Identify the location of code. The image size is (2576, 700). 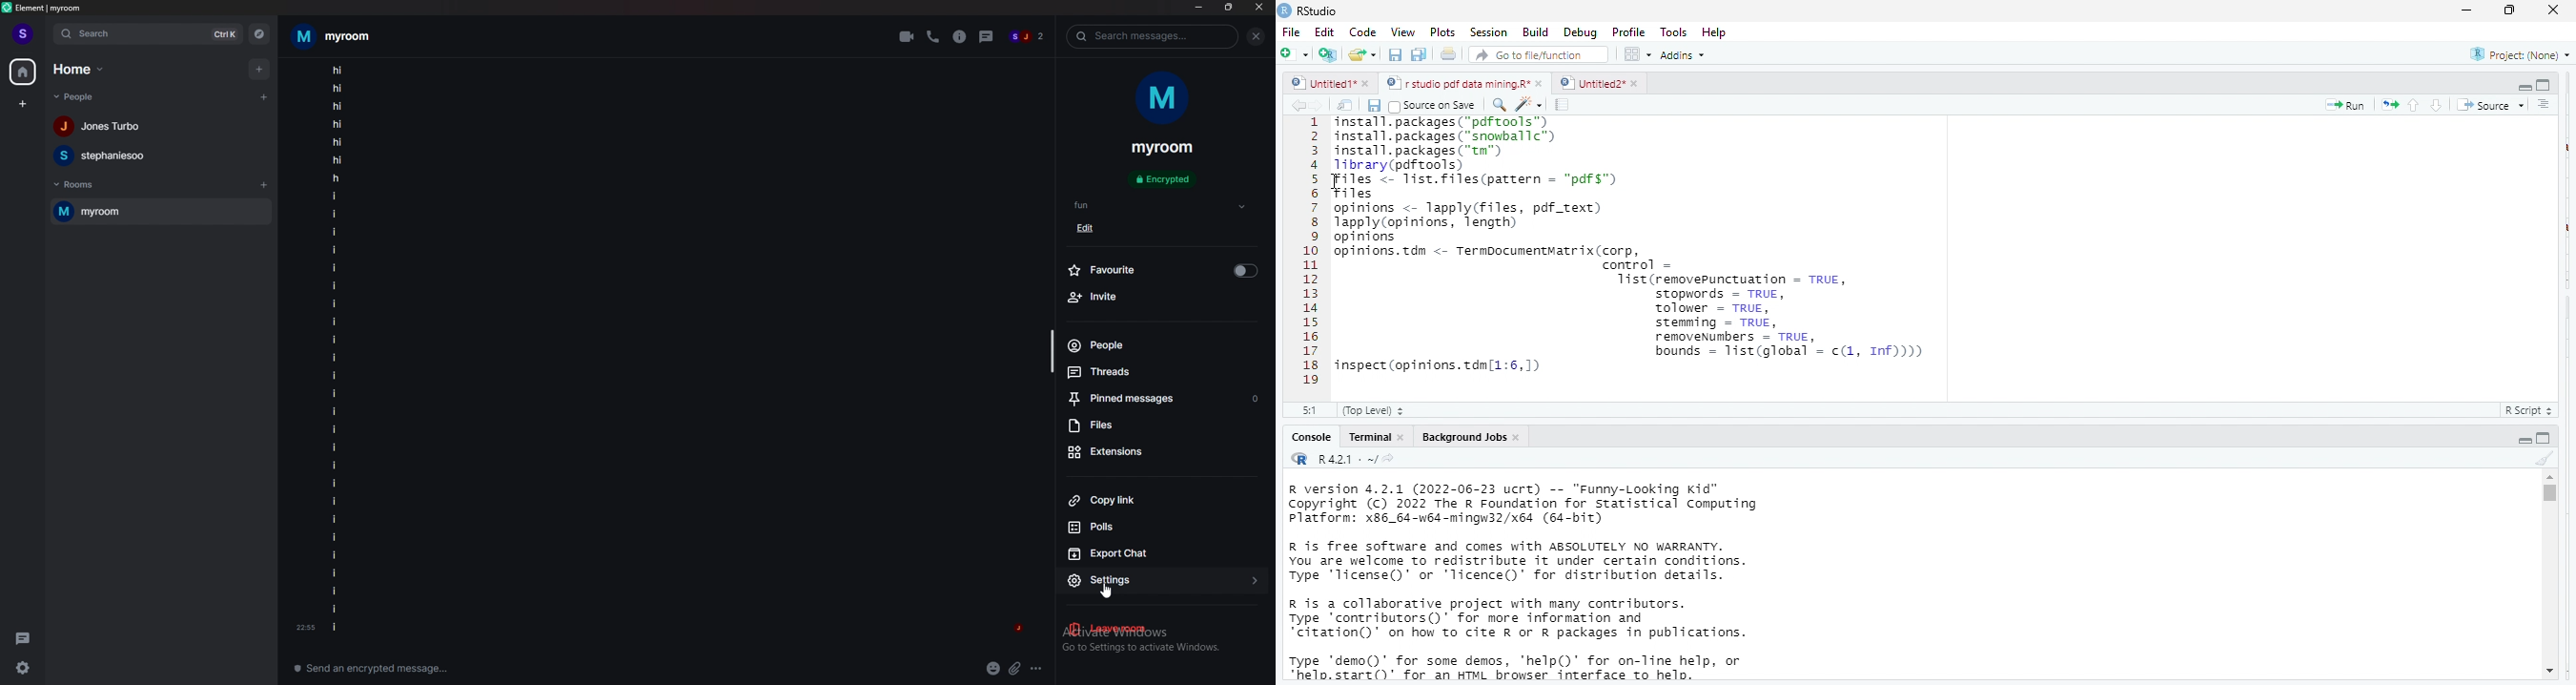
(1360, 32).